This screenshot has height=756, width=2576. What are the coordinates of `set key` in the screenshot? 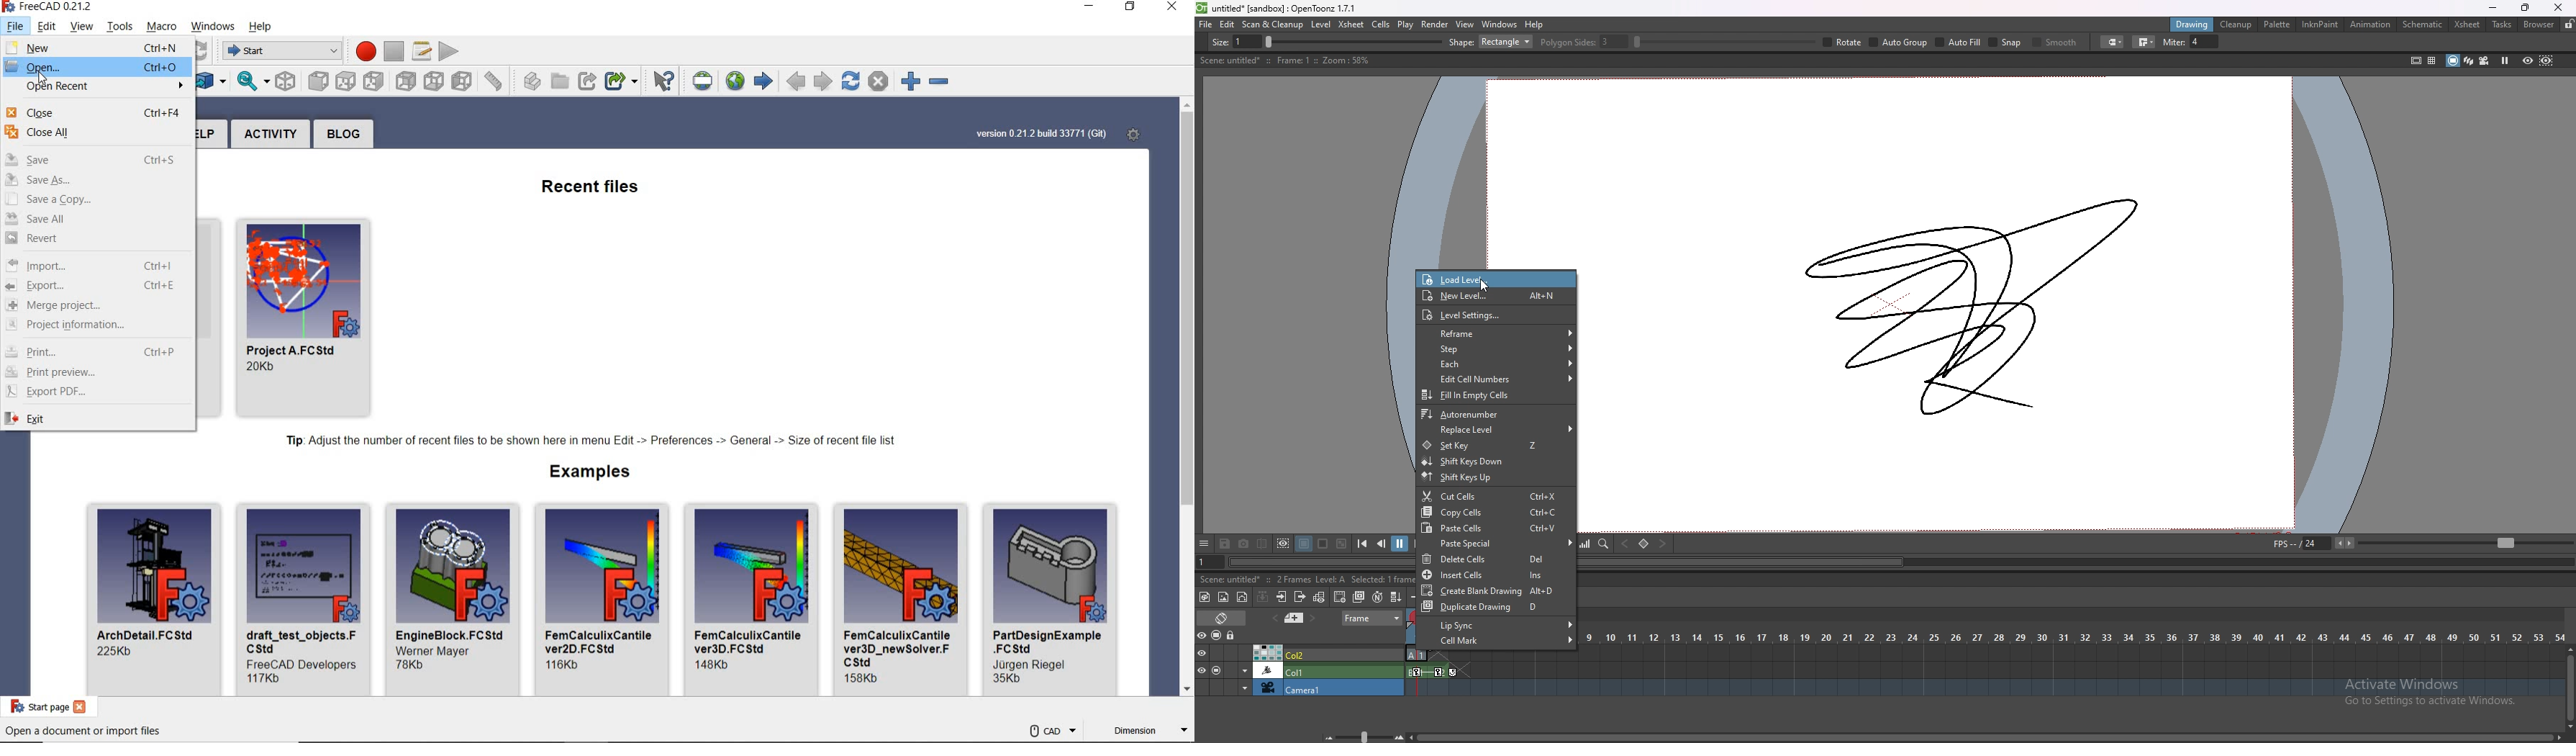 It's located at (1643, 544).